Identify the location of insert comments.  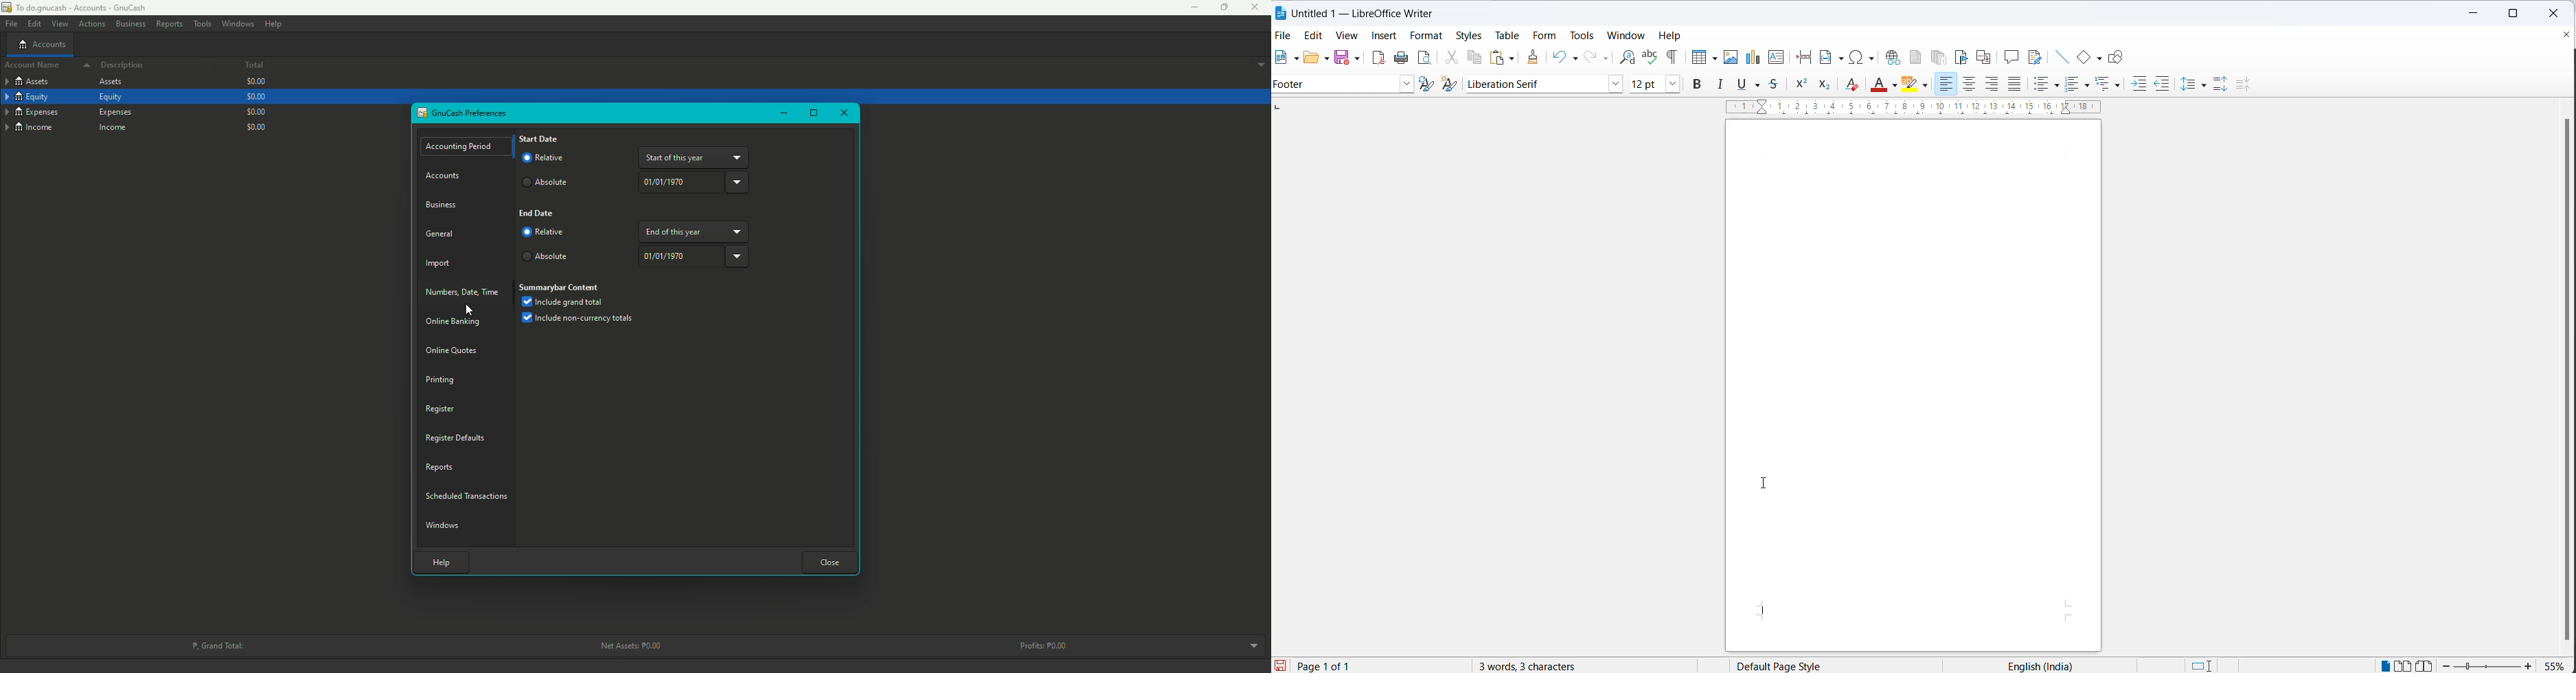
(2012, 56).